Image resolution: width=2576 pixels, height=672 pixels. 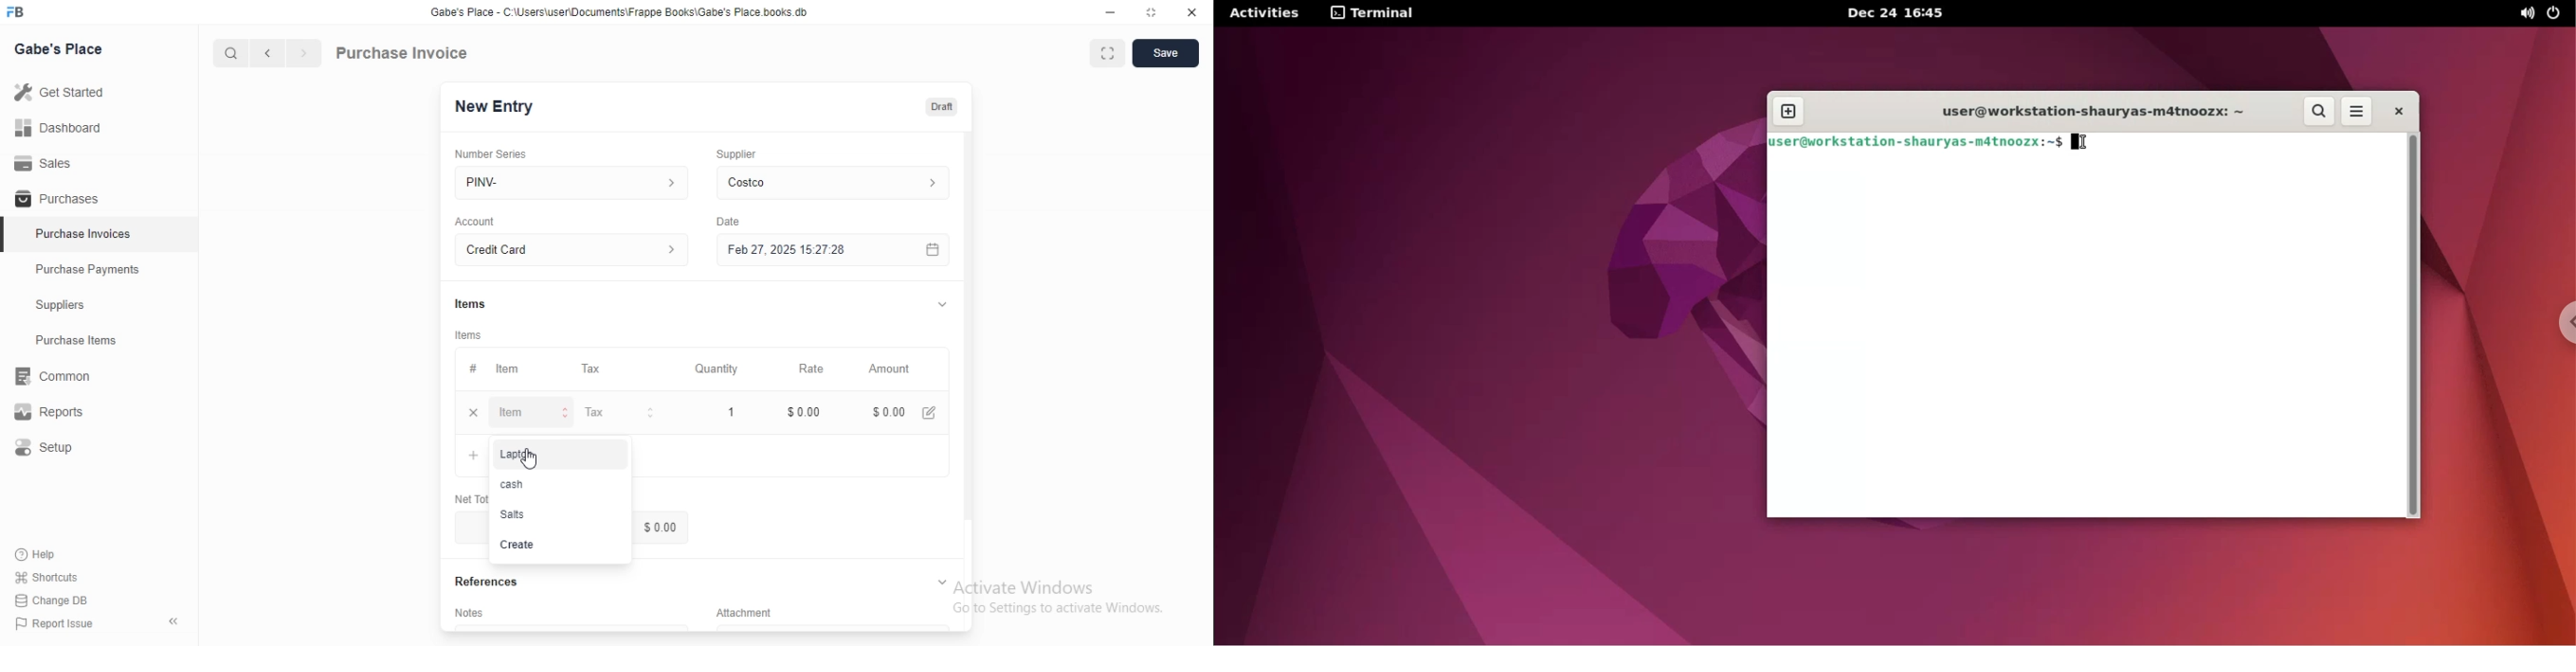 What do you see at coordinates (468, 335) in the screenshot?
I see `Items` at bounding box center [468, 335].